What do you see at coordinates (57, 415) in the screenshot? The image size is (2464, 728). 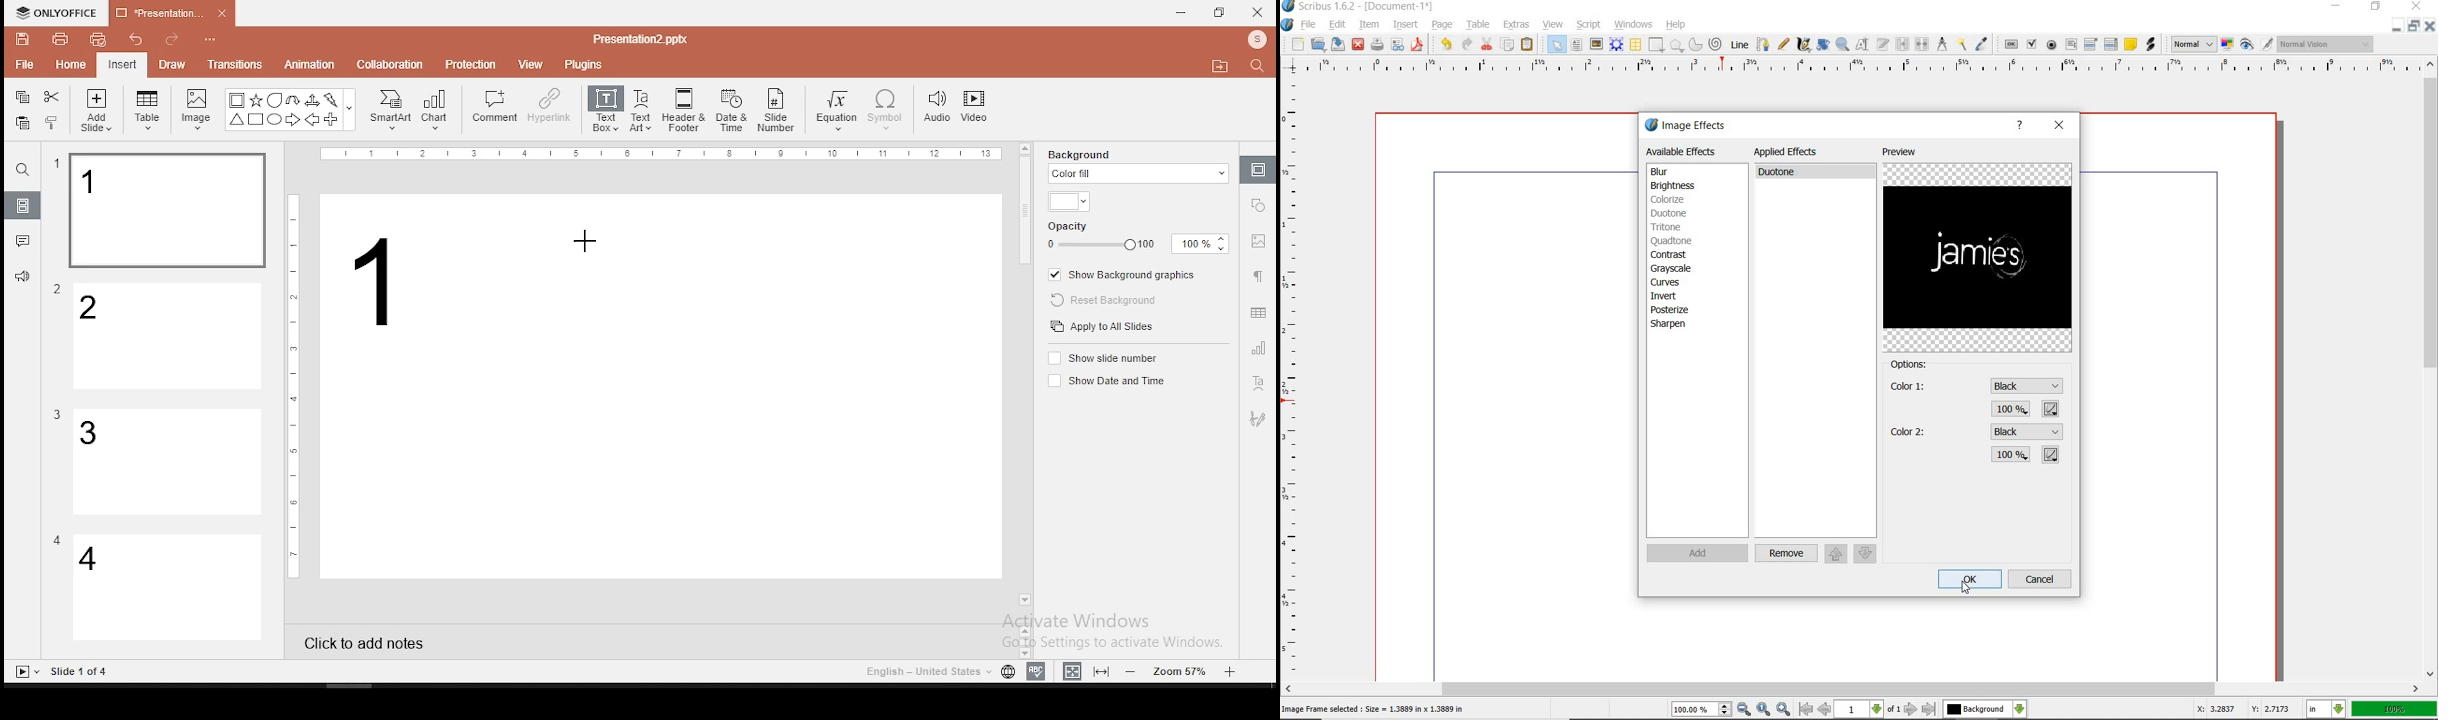 I see `` at bounding box center [57, 415].